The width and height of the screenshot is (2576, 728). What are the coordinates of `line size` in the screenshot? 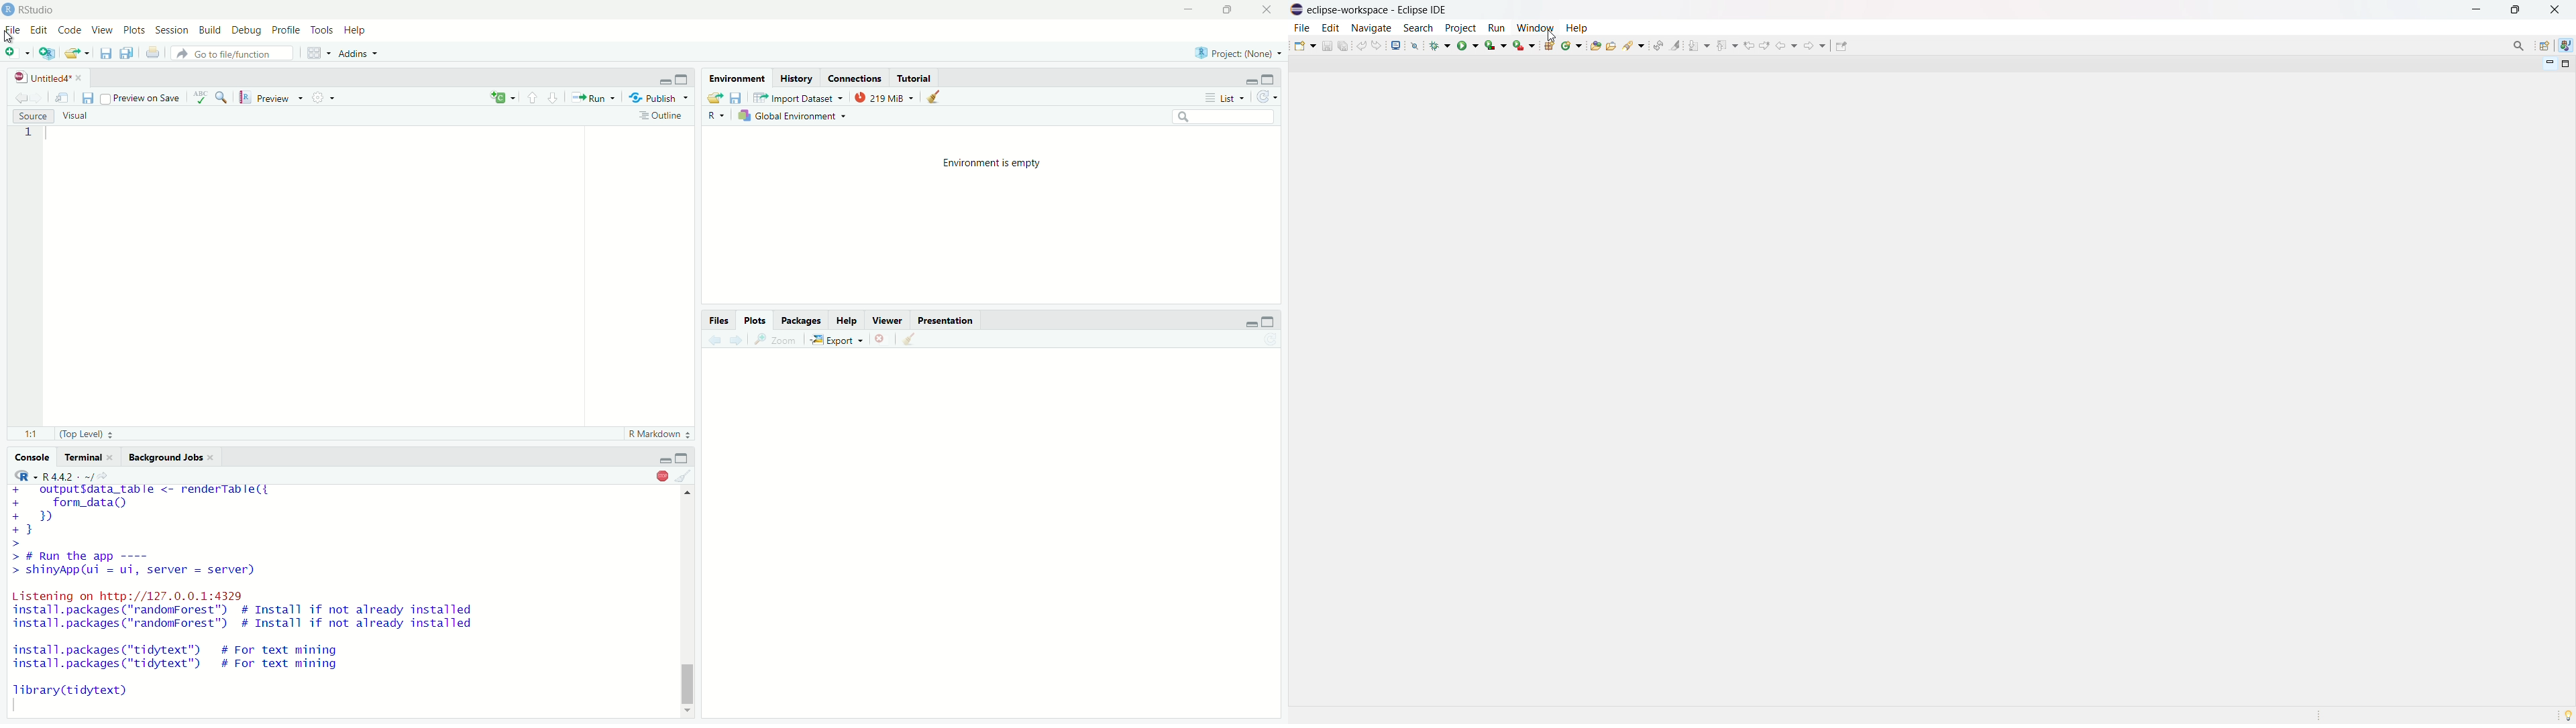 It's located at (28, 434).